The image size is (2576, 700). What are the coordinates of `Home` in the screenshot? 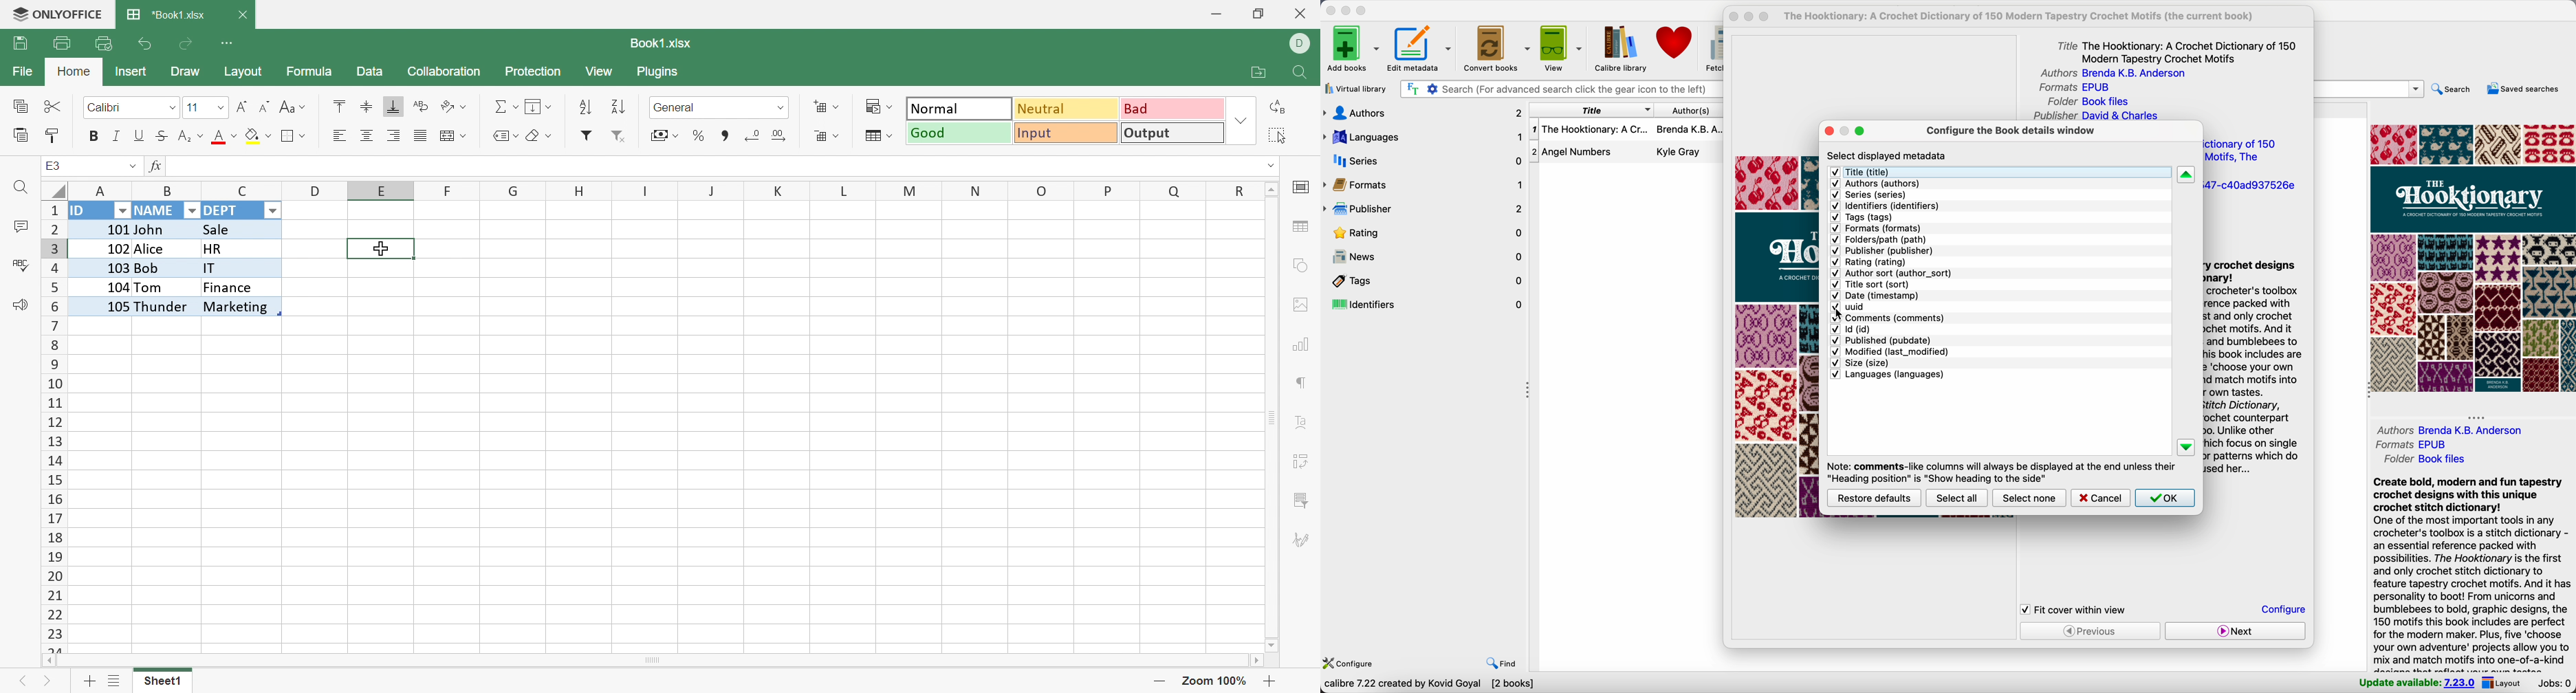 It's located at (72, 73).